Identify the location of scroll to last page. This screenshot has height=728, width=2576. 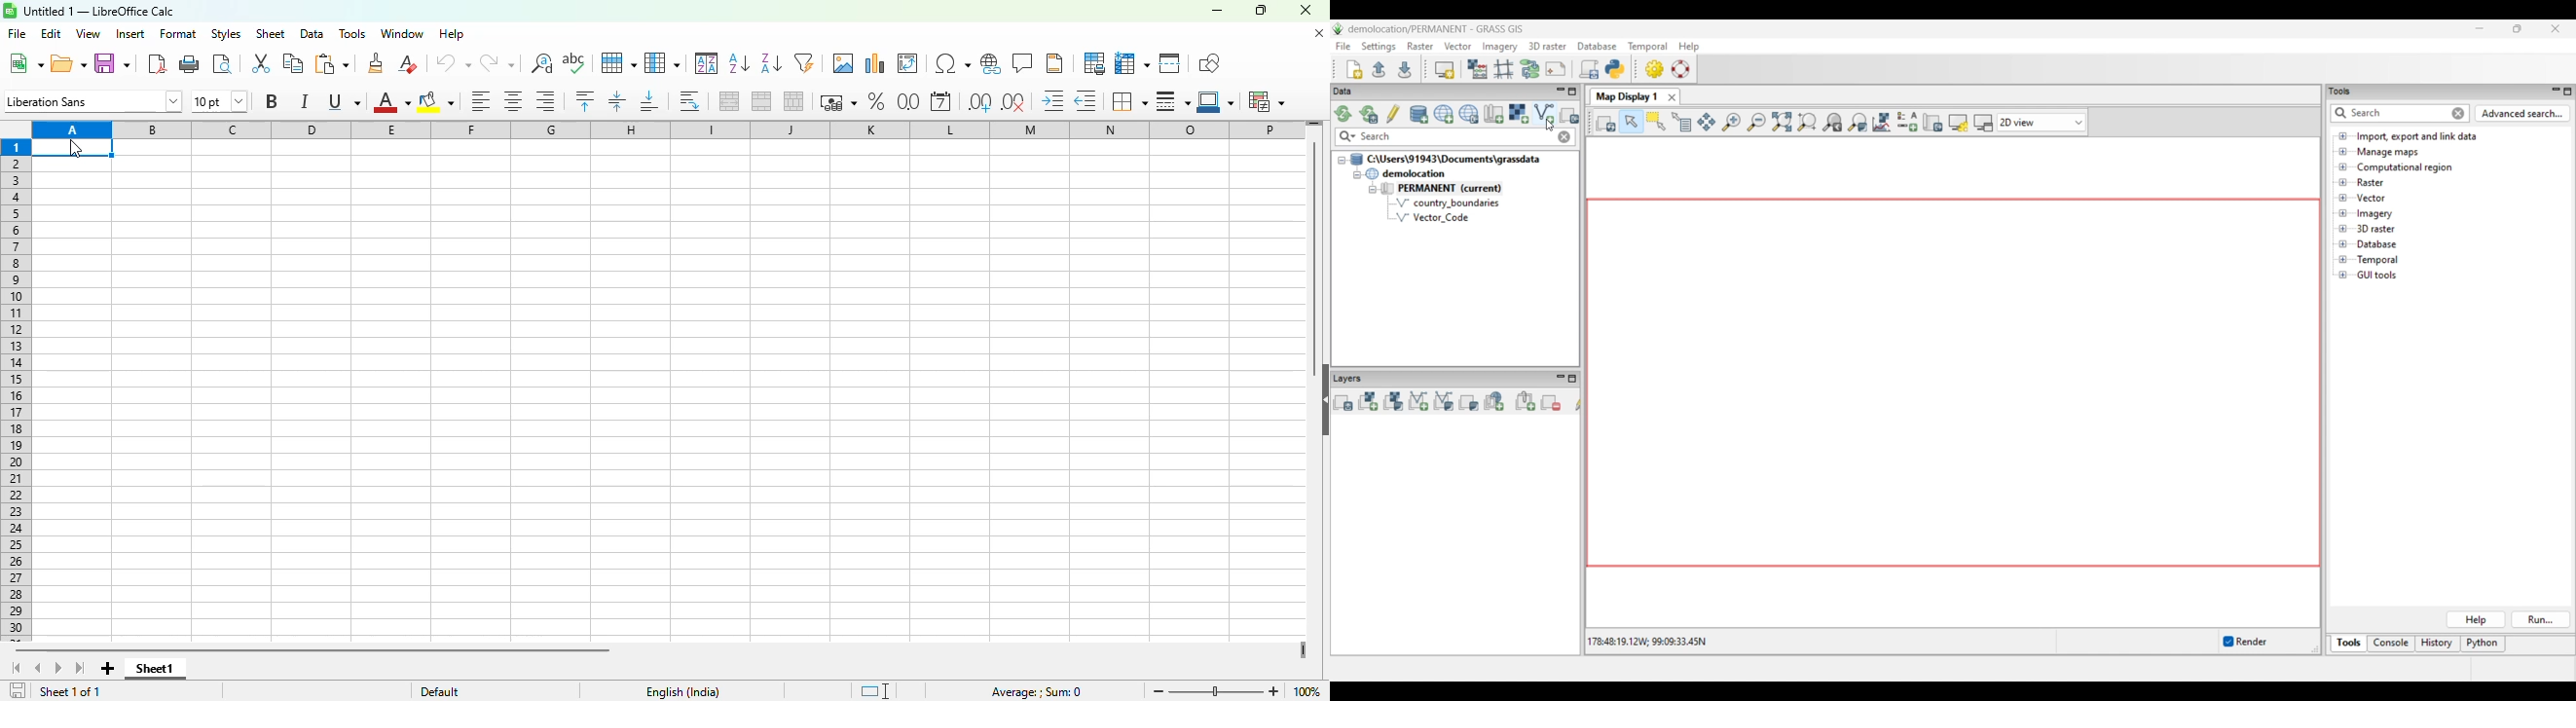
(81, 669).